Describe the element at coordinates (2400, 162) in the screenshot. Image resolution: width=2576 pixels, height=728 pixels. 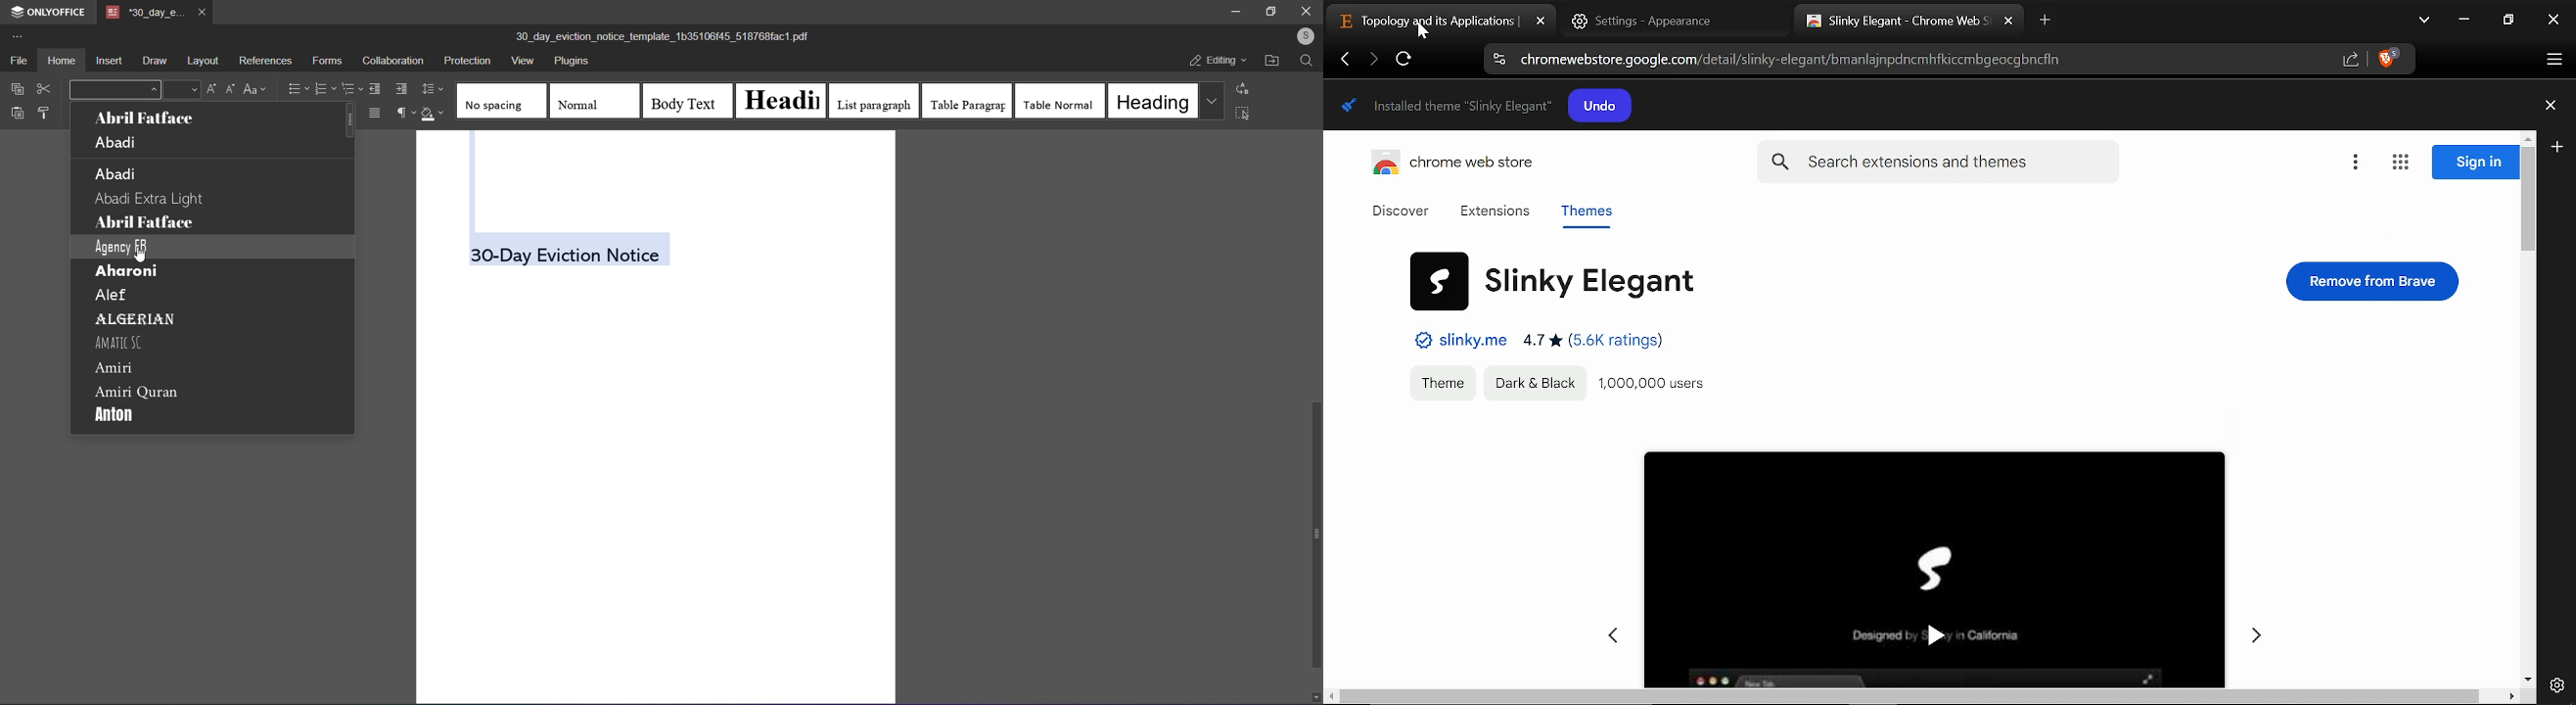
I see `Apps` at that location.